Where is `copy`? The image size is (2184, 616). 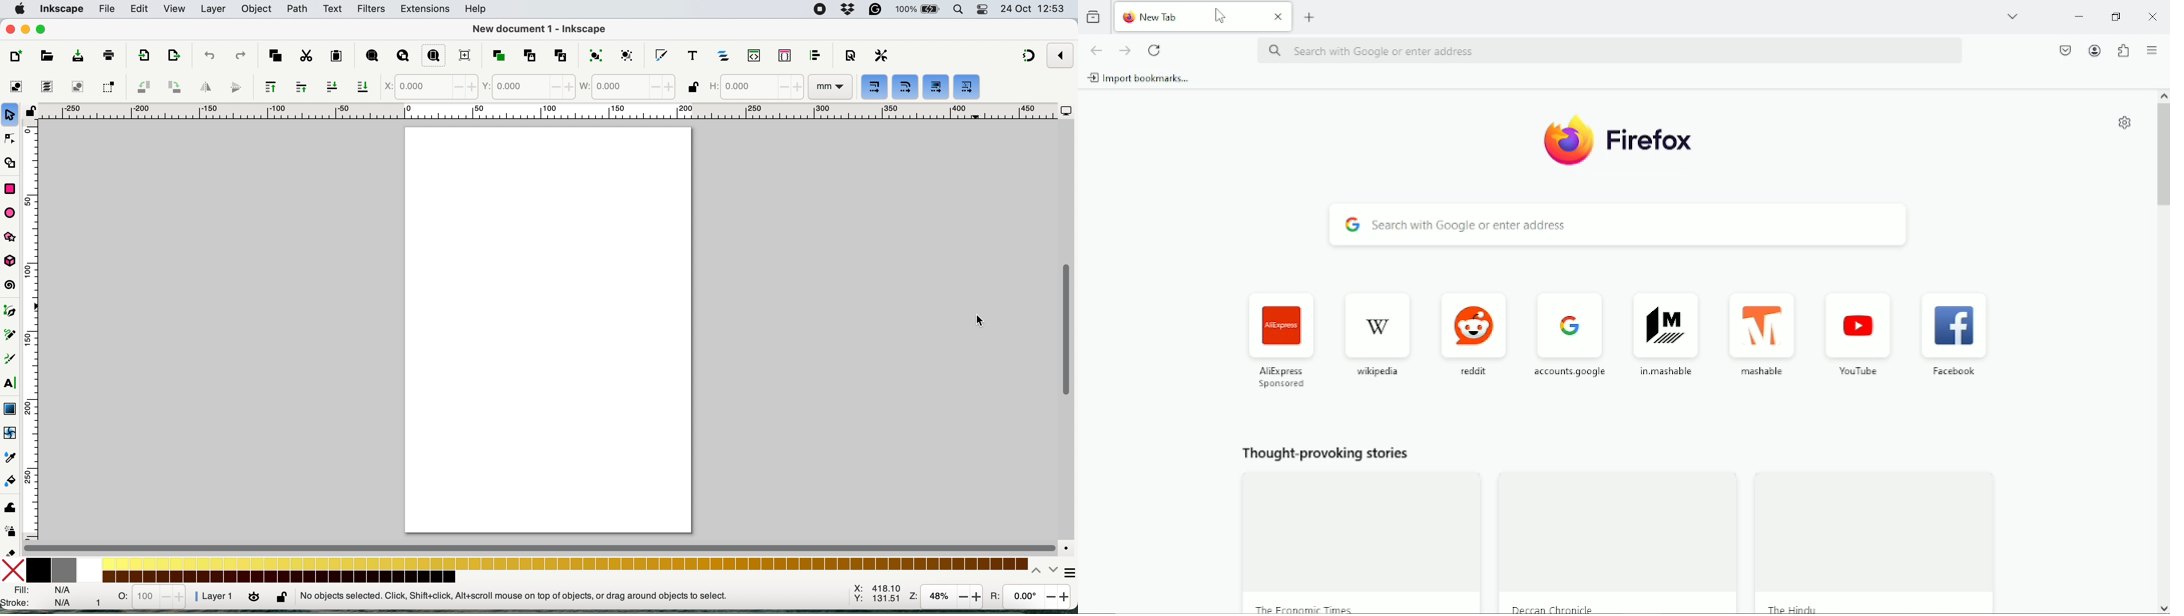
copy is located at coordinates (276, 56).